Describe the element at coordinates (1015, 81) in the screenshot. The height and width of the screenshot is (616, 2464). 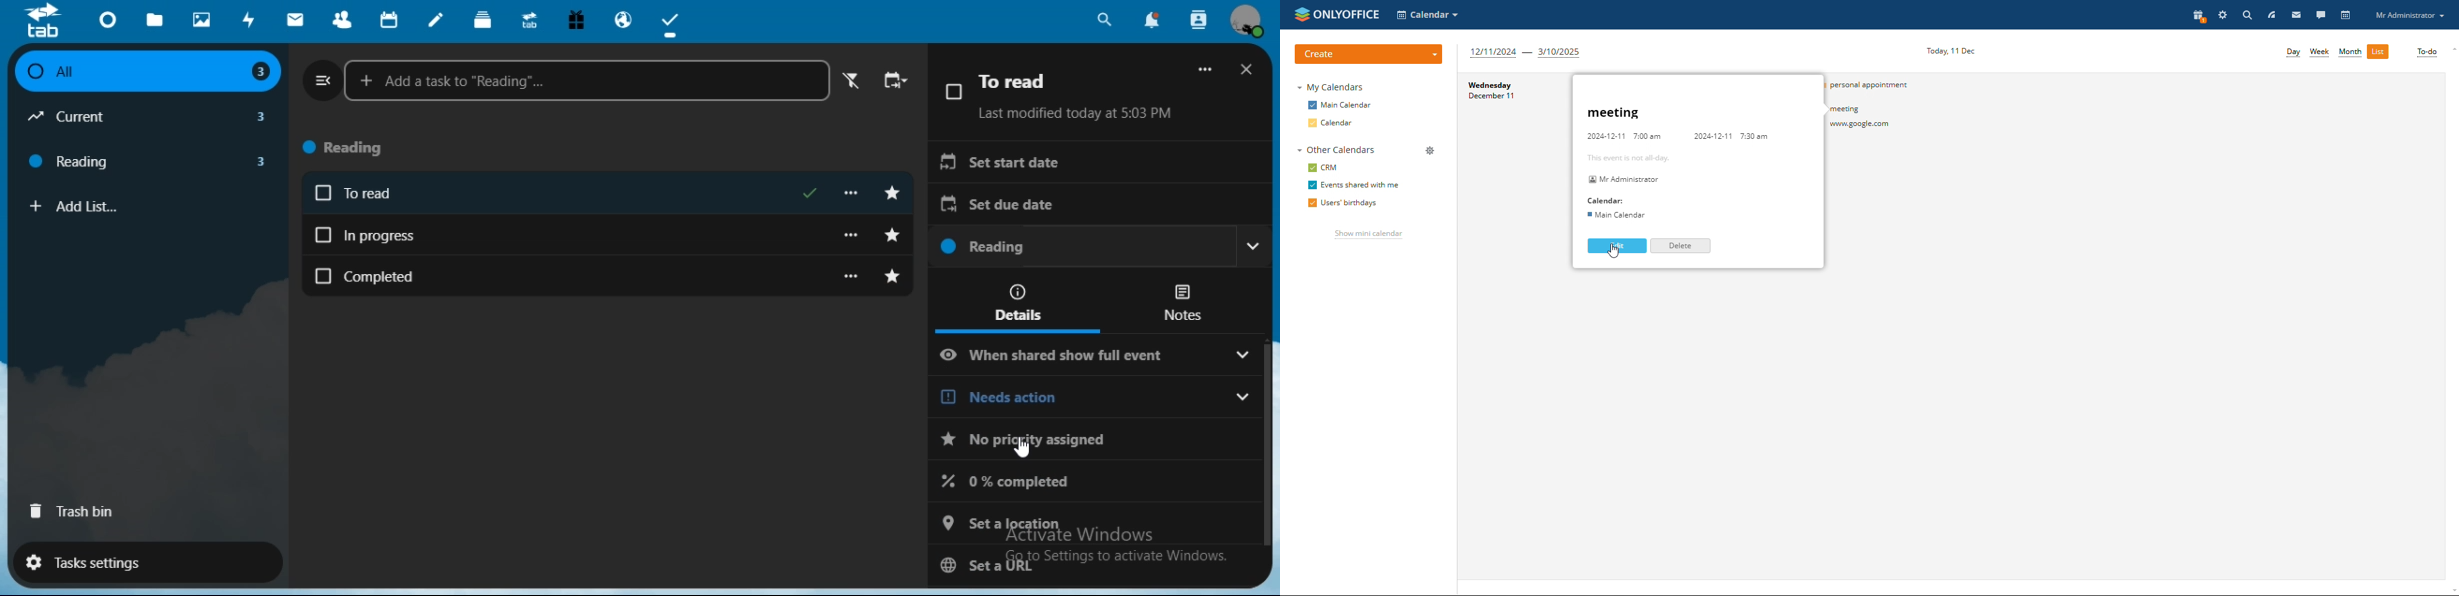
I see `To read` at that location.